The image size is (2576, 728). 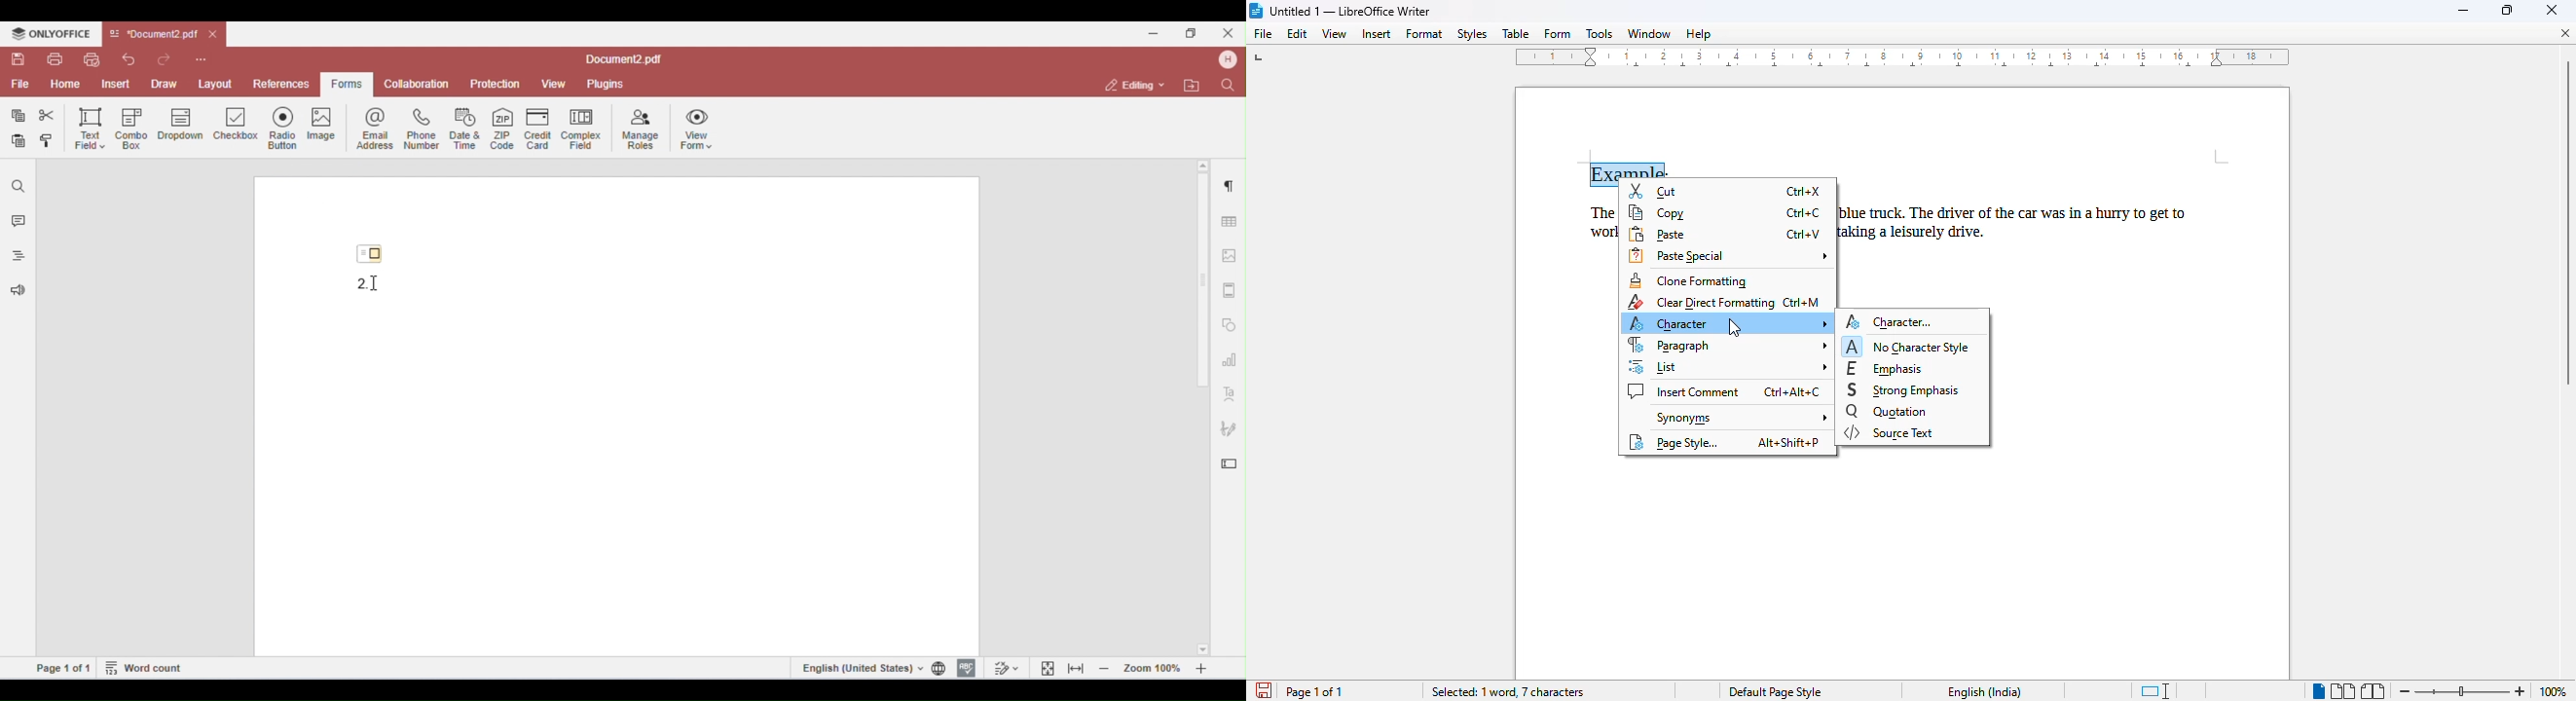 I want to click on standard selection, so click(x=2154, y=691).